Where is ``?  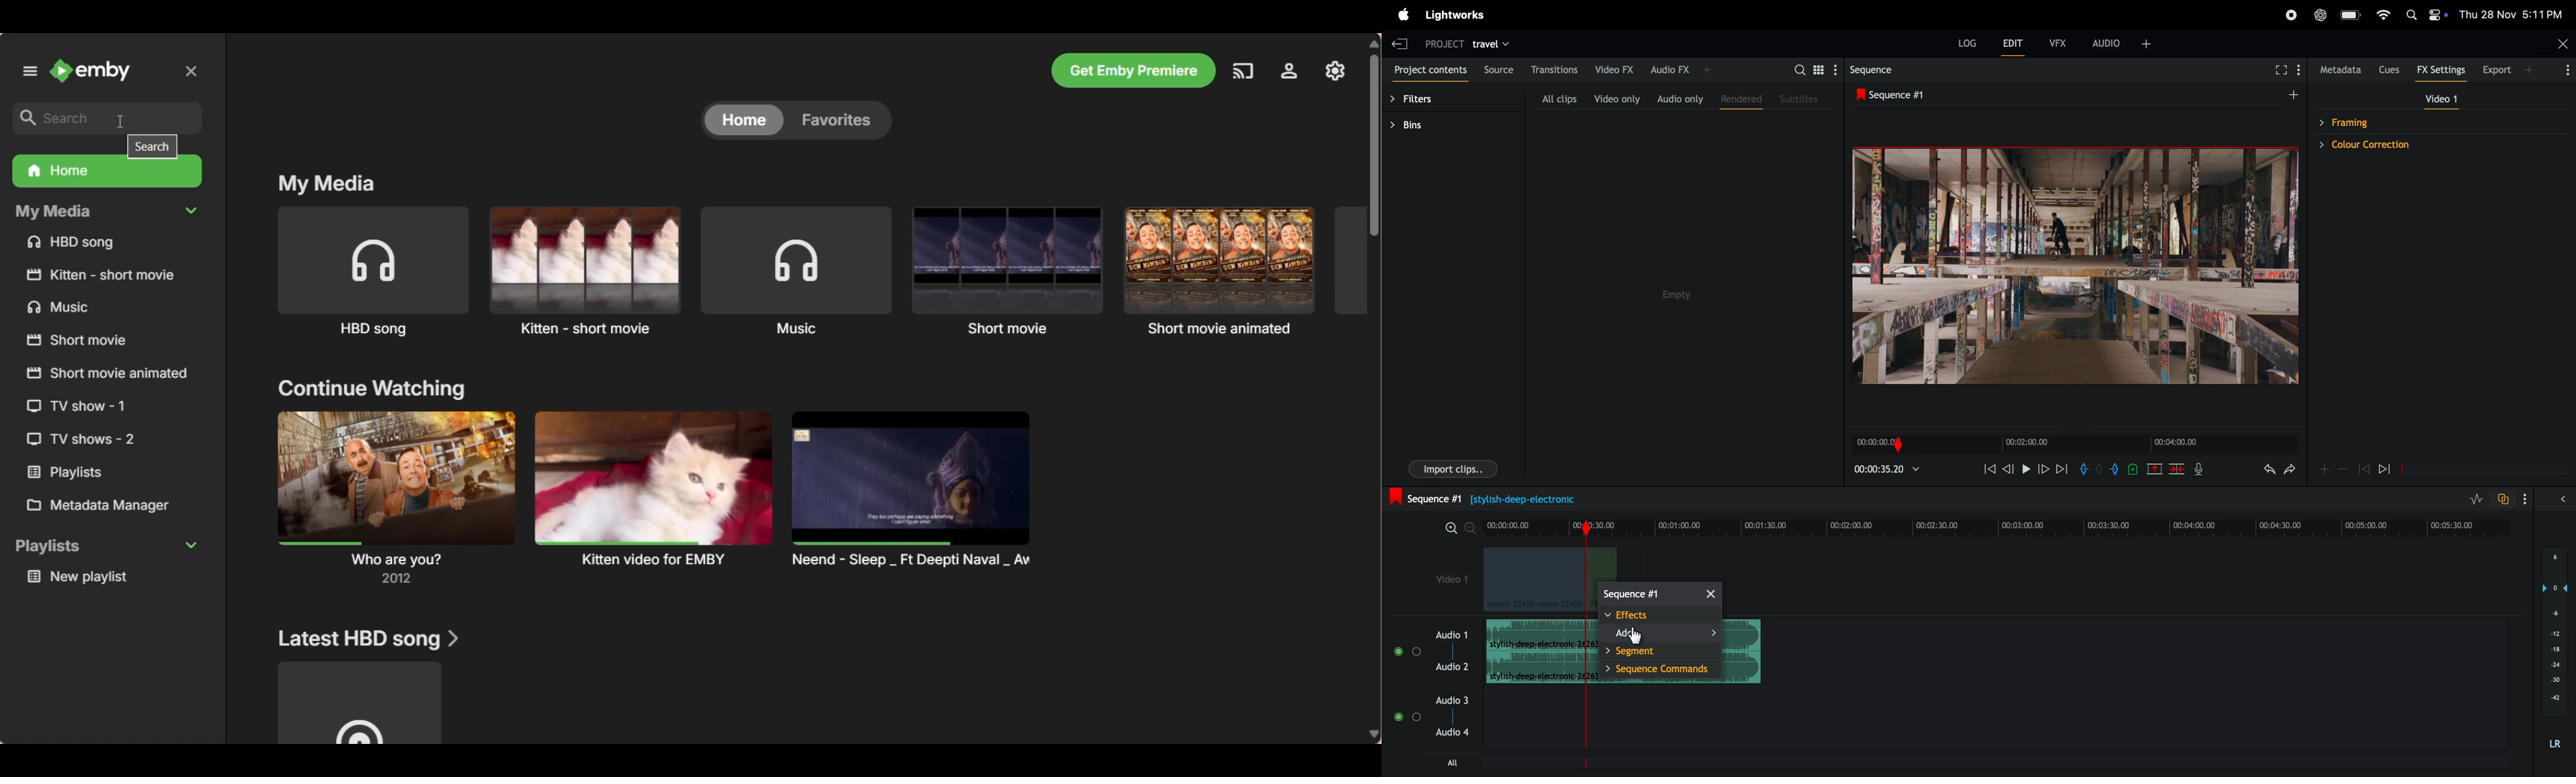
 is located at coordinates (99, 341).